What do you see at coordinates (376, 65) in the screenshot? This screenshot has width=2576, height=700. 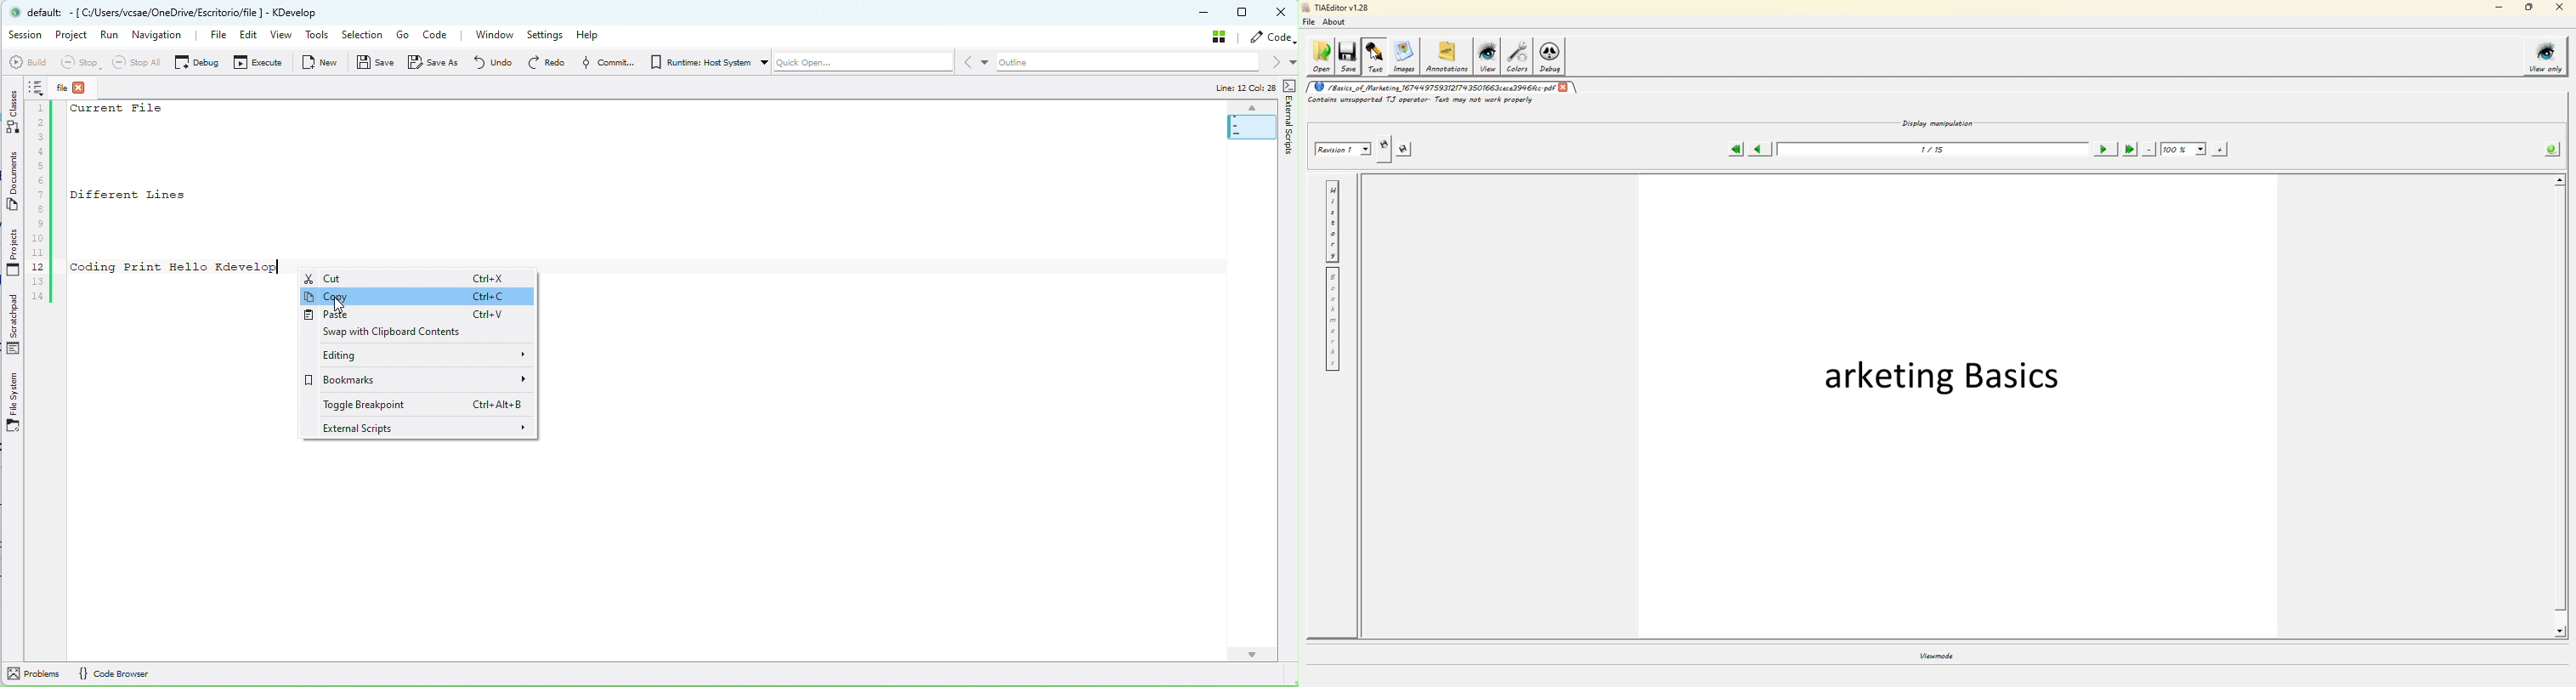 I see `Save` at bounding box center [376, 65].